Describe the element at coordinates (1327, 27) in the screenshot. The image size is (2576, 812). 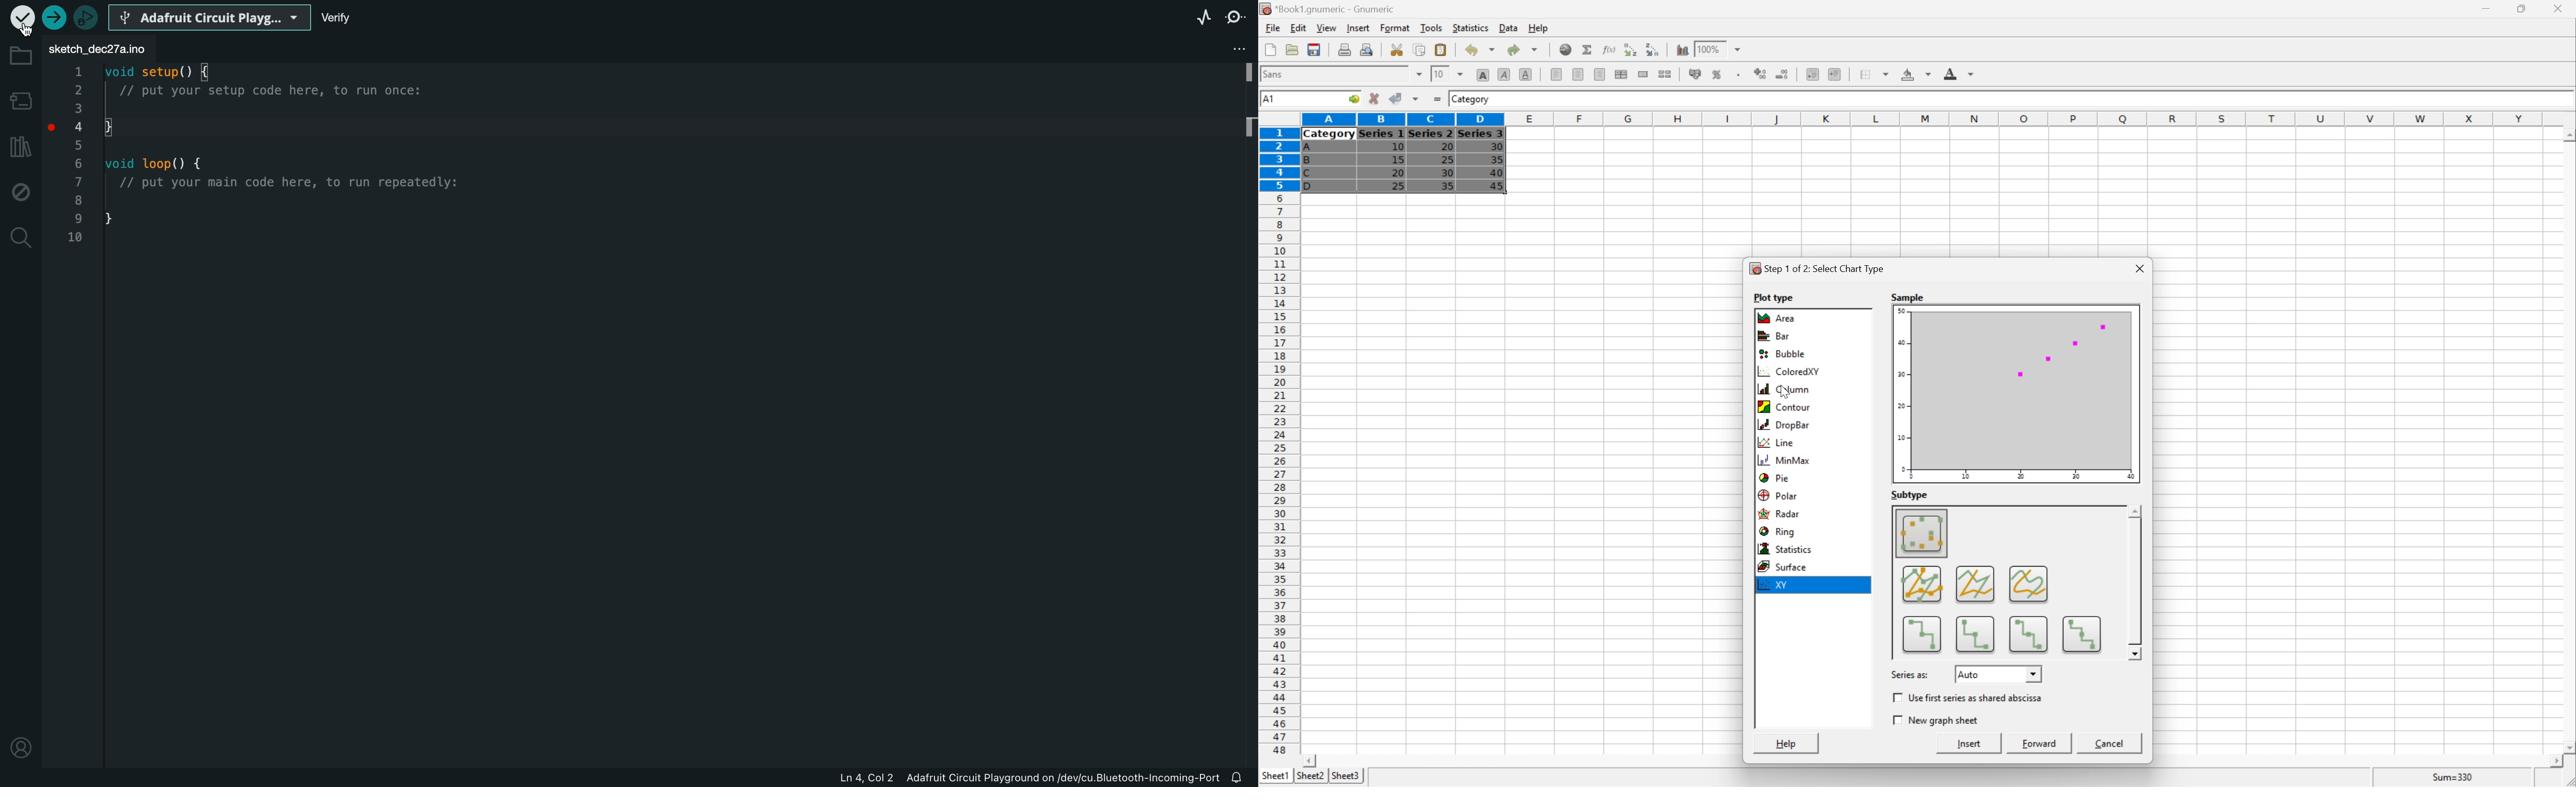
I see `View` at that location.